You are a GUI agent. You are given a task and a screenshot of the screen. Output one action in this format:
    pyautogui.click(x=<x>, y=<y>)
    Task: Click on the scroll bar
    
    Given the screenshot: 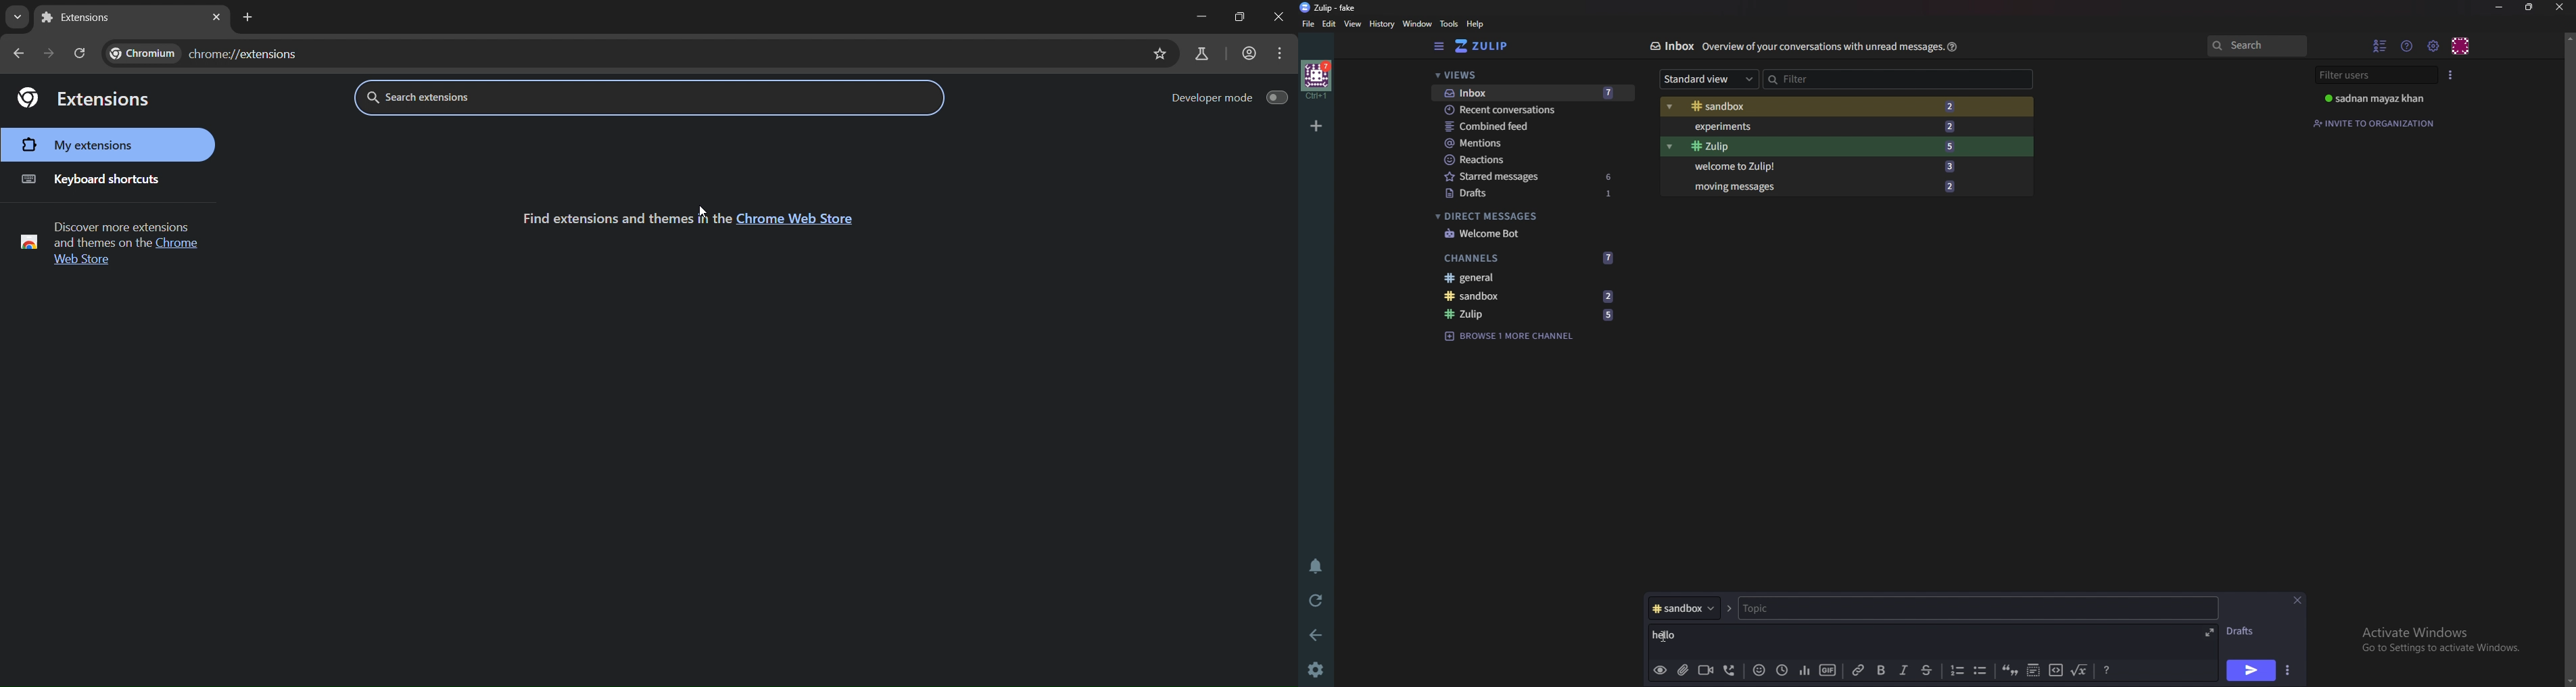 What is the action you would take?
    pyautogui.click(x=2569, y=357)
    